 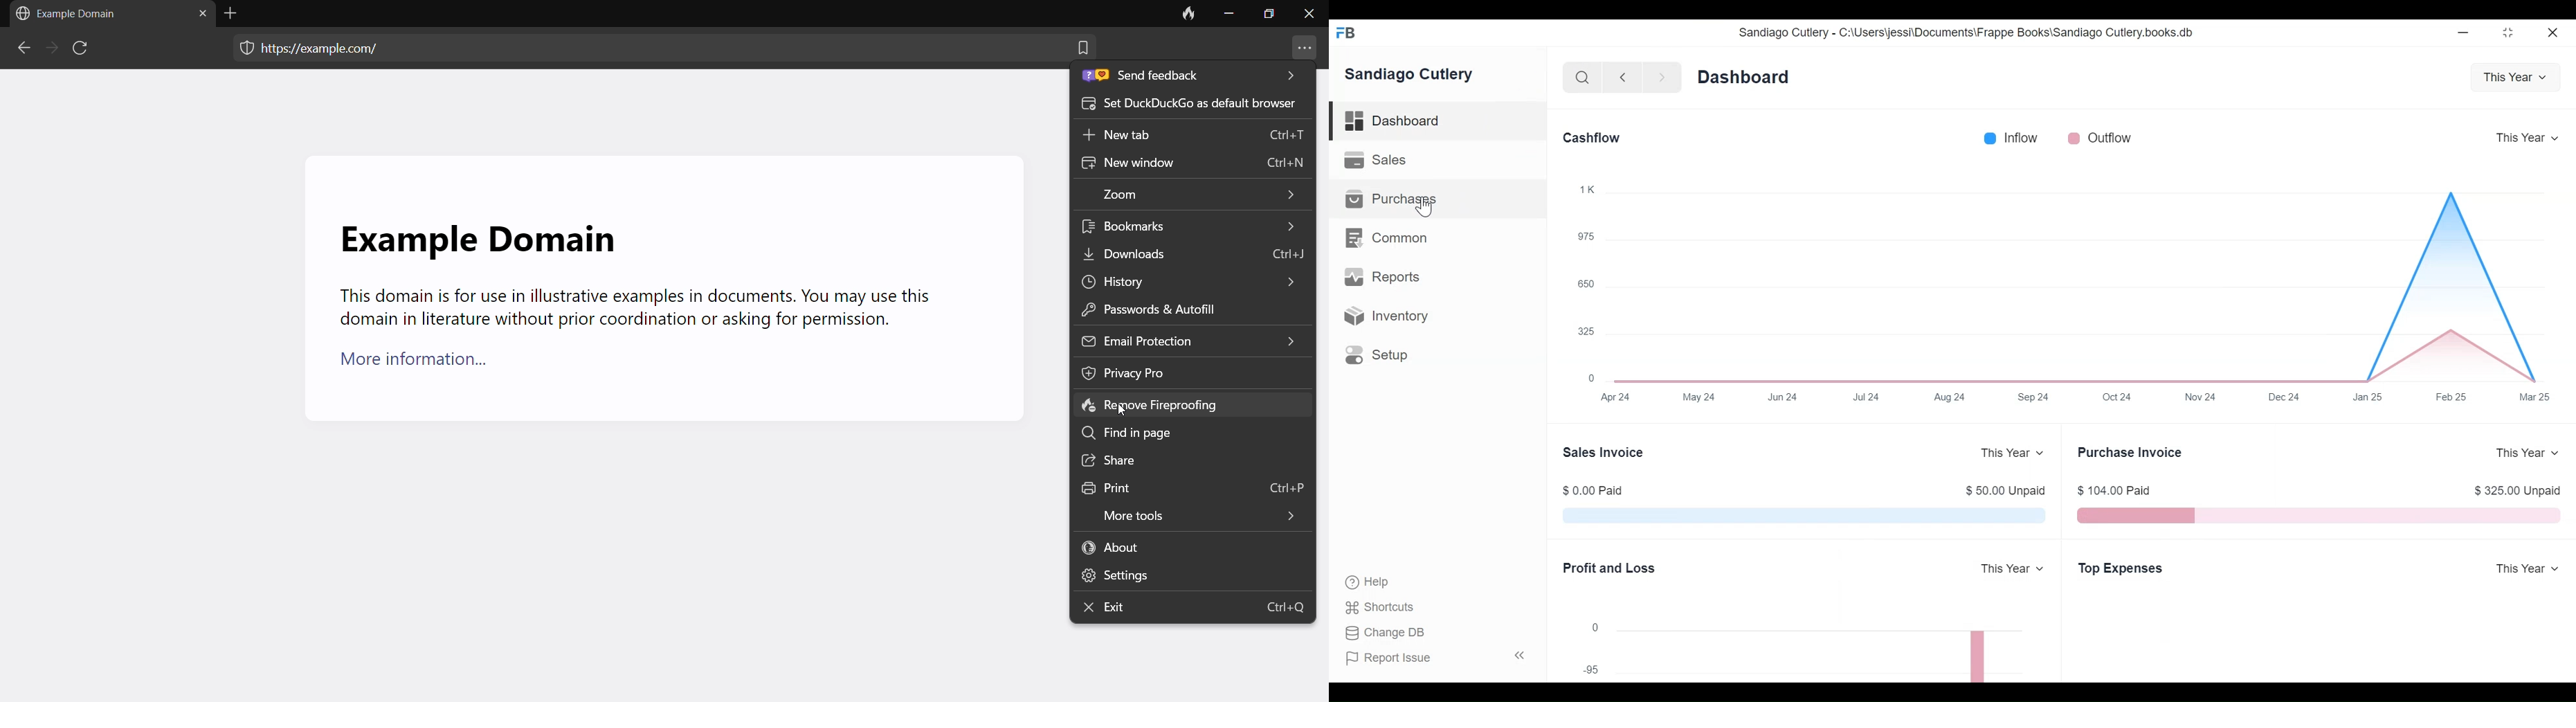 What do you see at coordinates (1615, 399) in the screenshot?
I see `Apr 24` at bounding box center [1615, 399].